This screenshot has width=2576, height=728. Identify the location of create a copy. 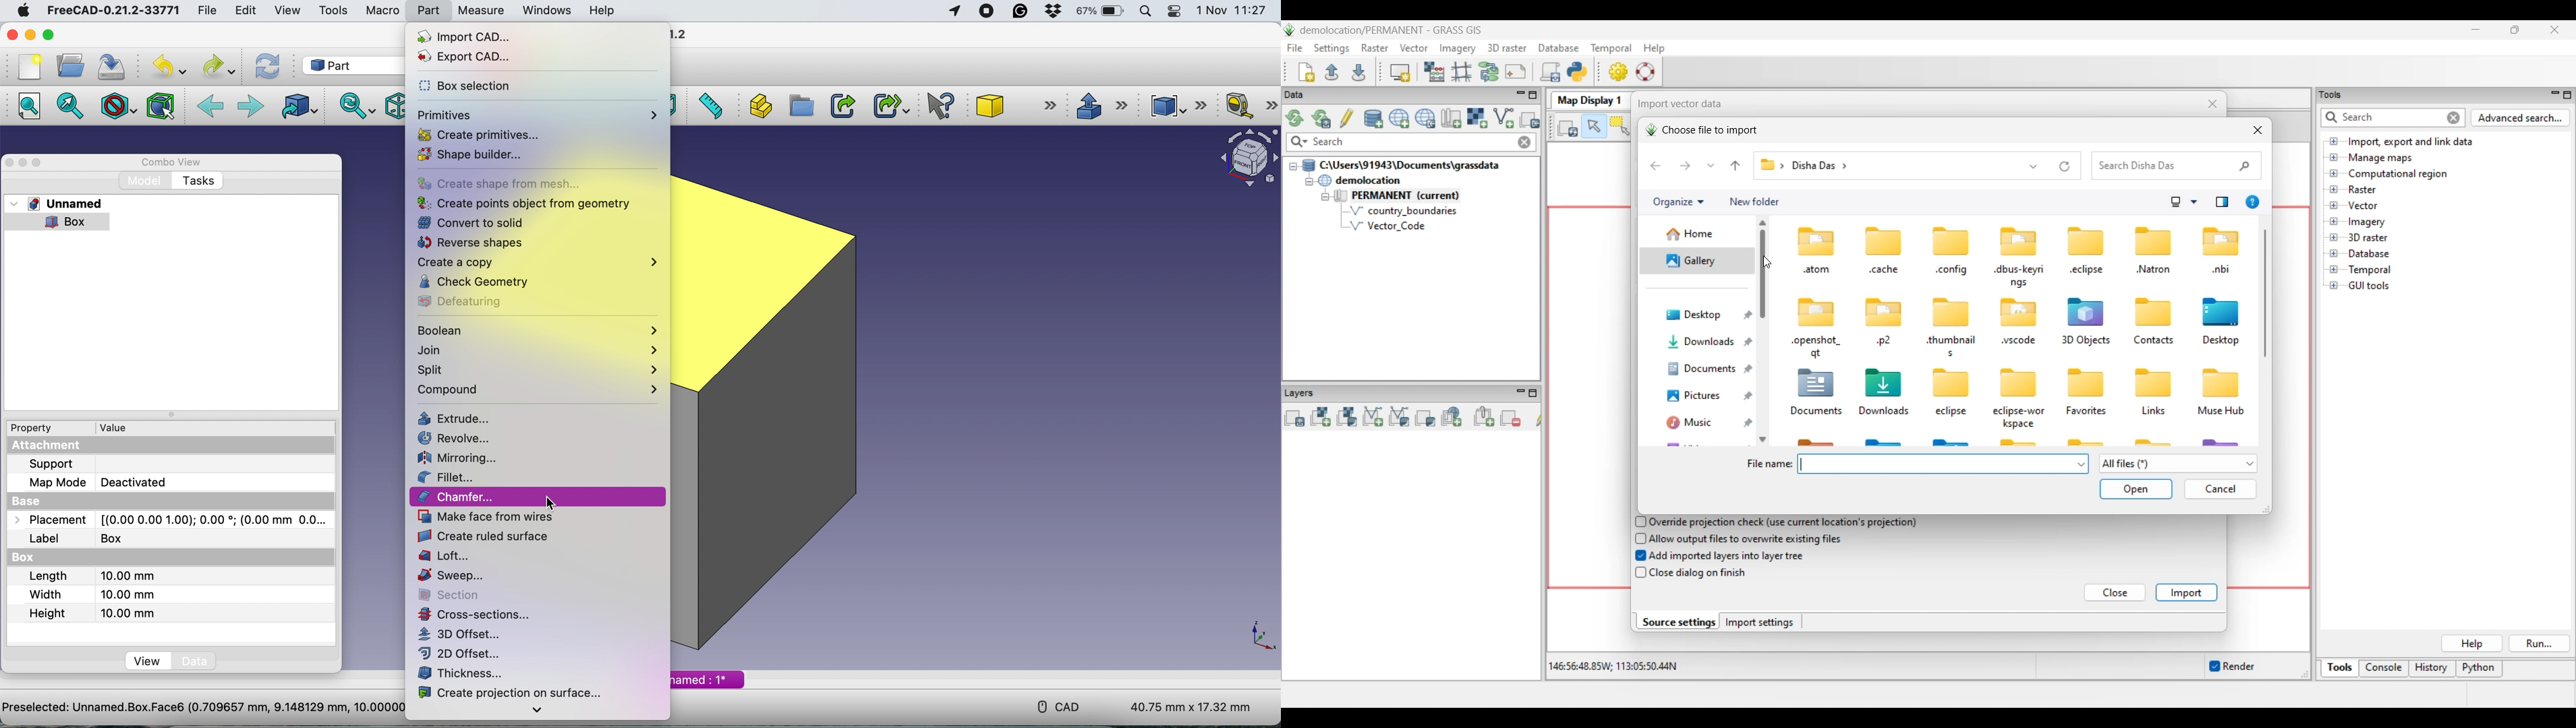
(535, 263).